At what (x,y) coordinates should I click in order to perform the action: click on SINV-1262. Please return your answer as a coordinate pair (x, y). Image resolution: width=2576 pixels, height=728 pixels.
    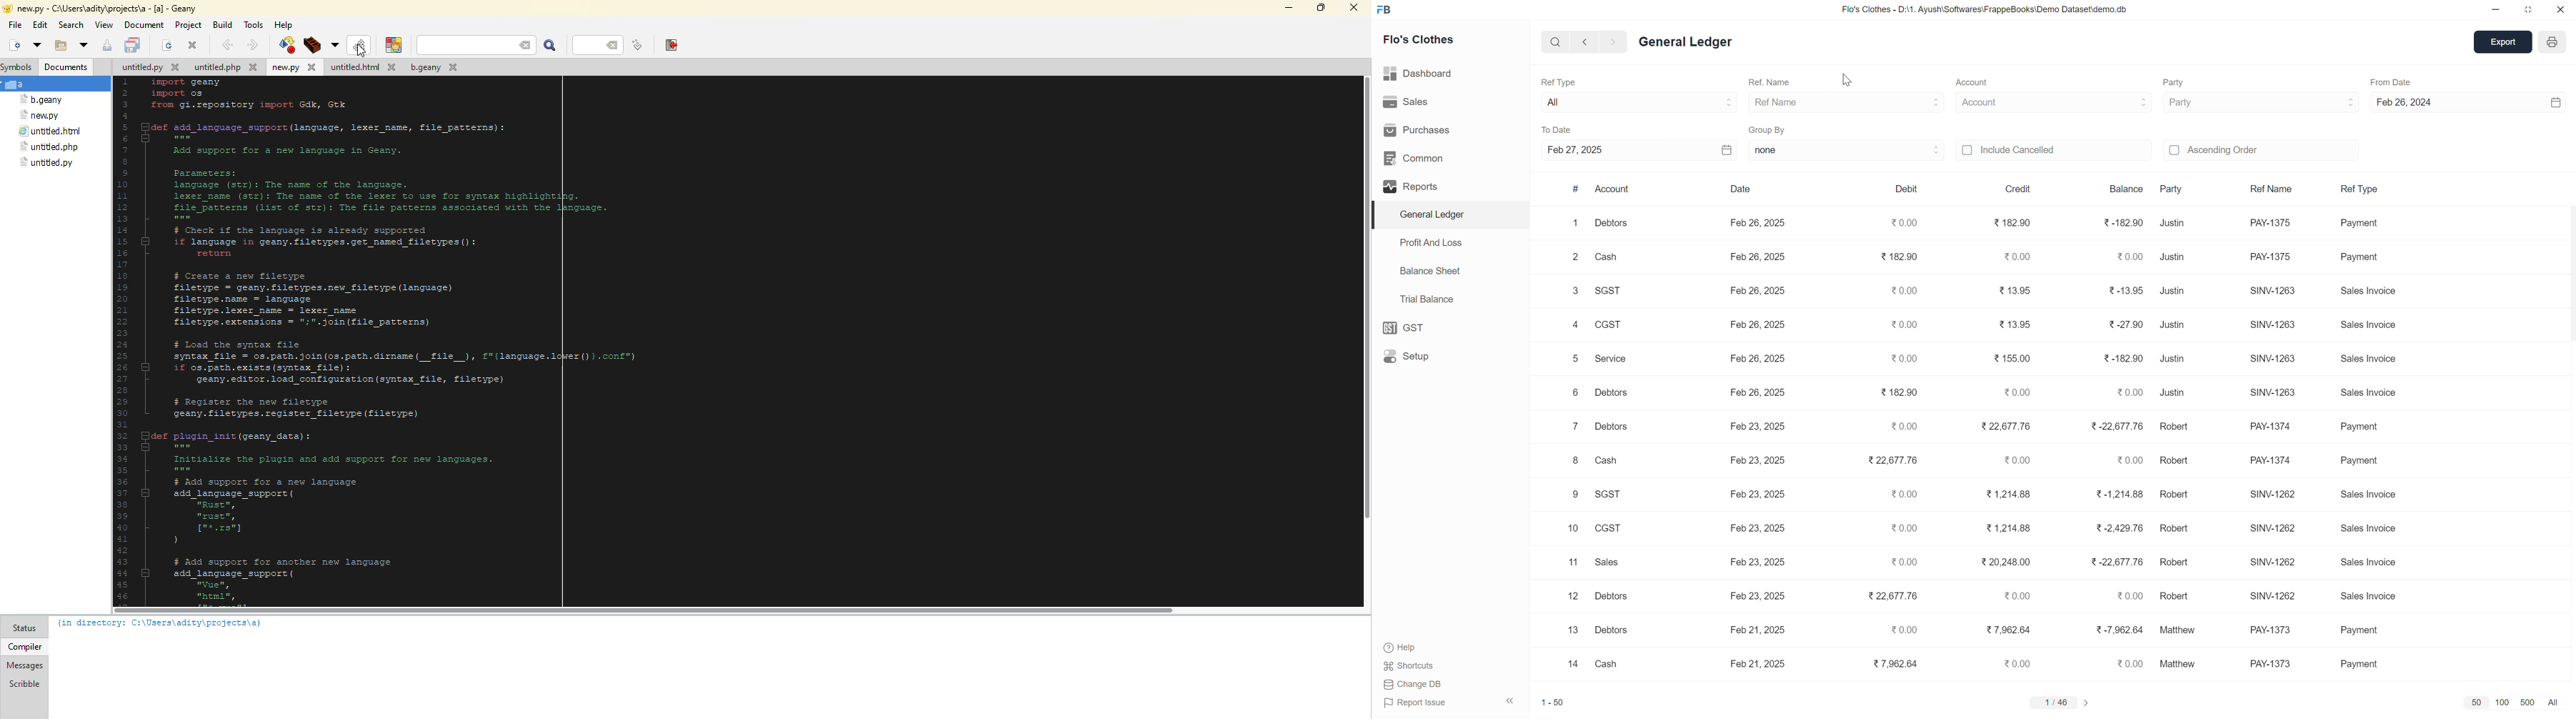
    Looking at the image, I should click on (2273, 631).